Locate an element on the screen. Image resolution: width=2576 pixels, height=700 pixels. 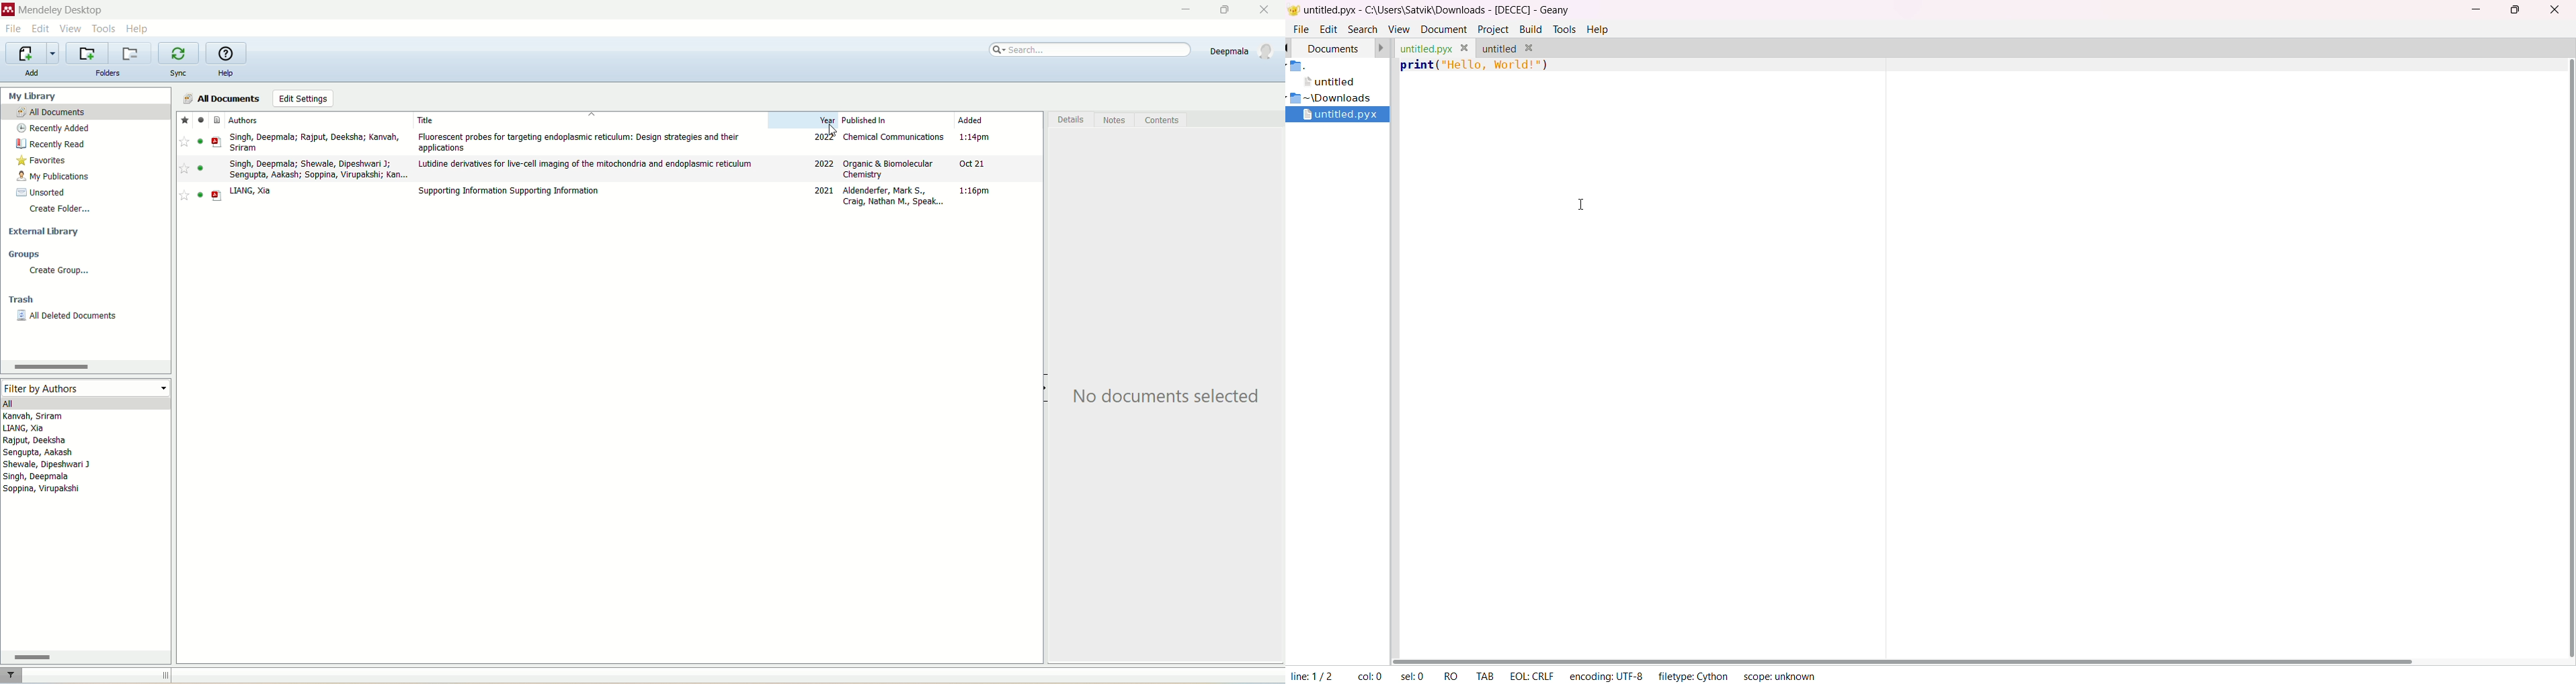
No documents selected is located at coordinates (1163, 398).